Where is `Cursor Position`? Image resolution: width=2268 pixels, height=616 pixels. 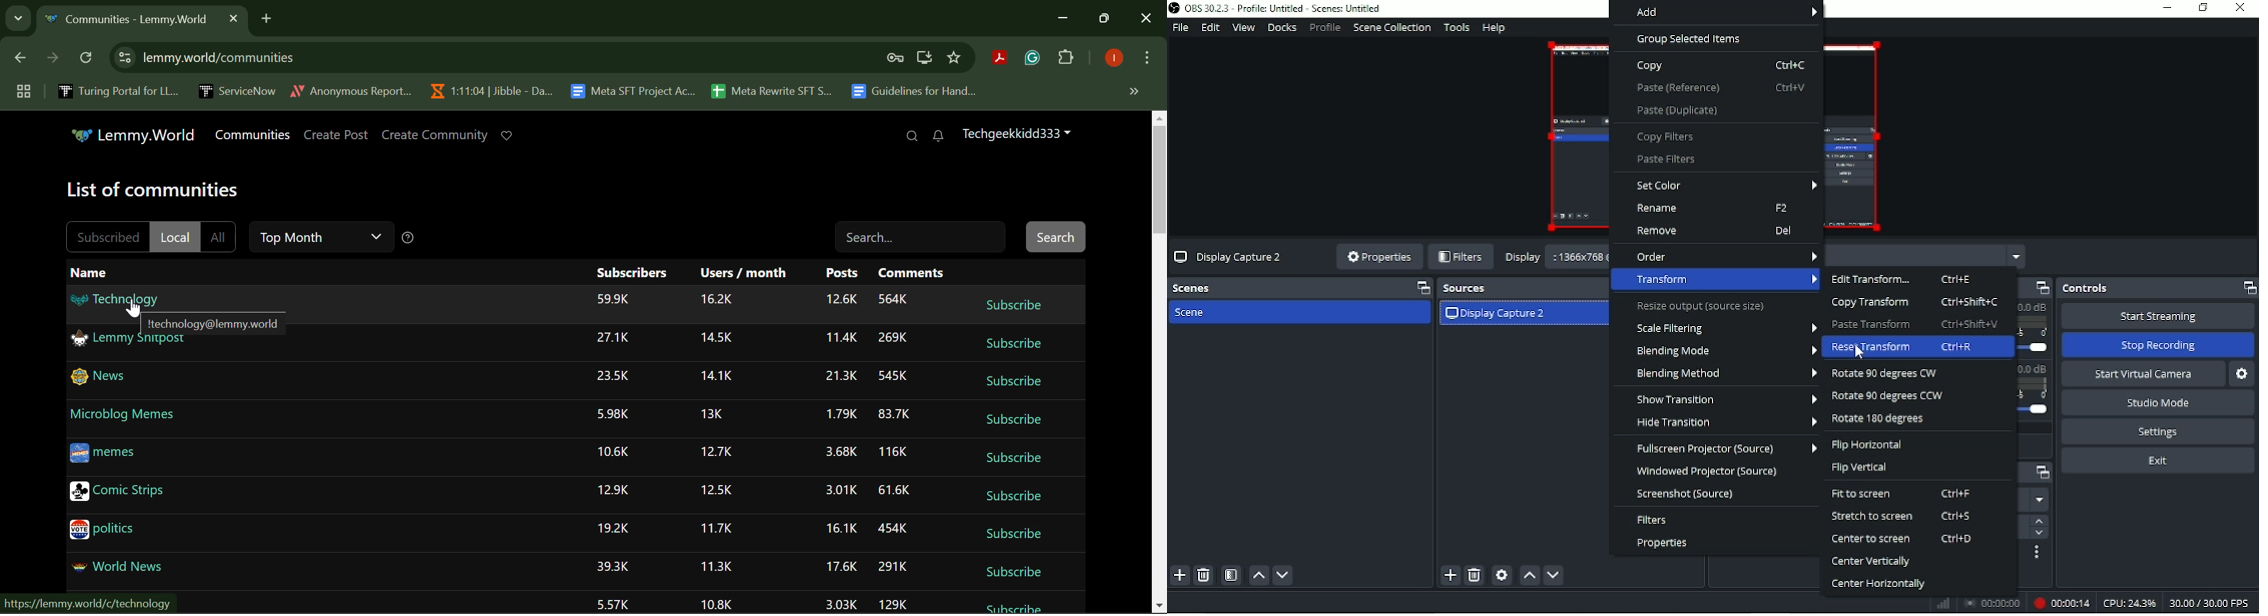 Cursor Position is located at coordinates (135, 309).